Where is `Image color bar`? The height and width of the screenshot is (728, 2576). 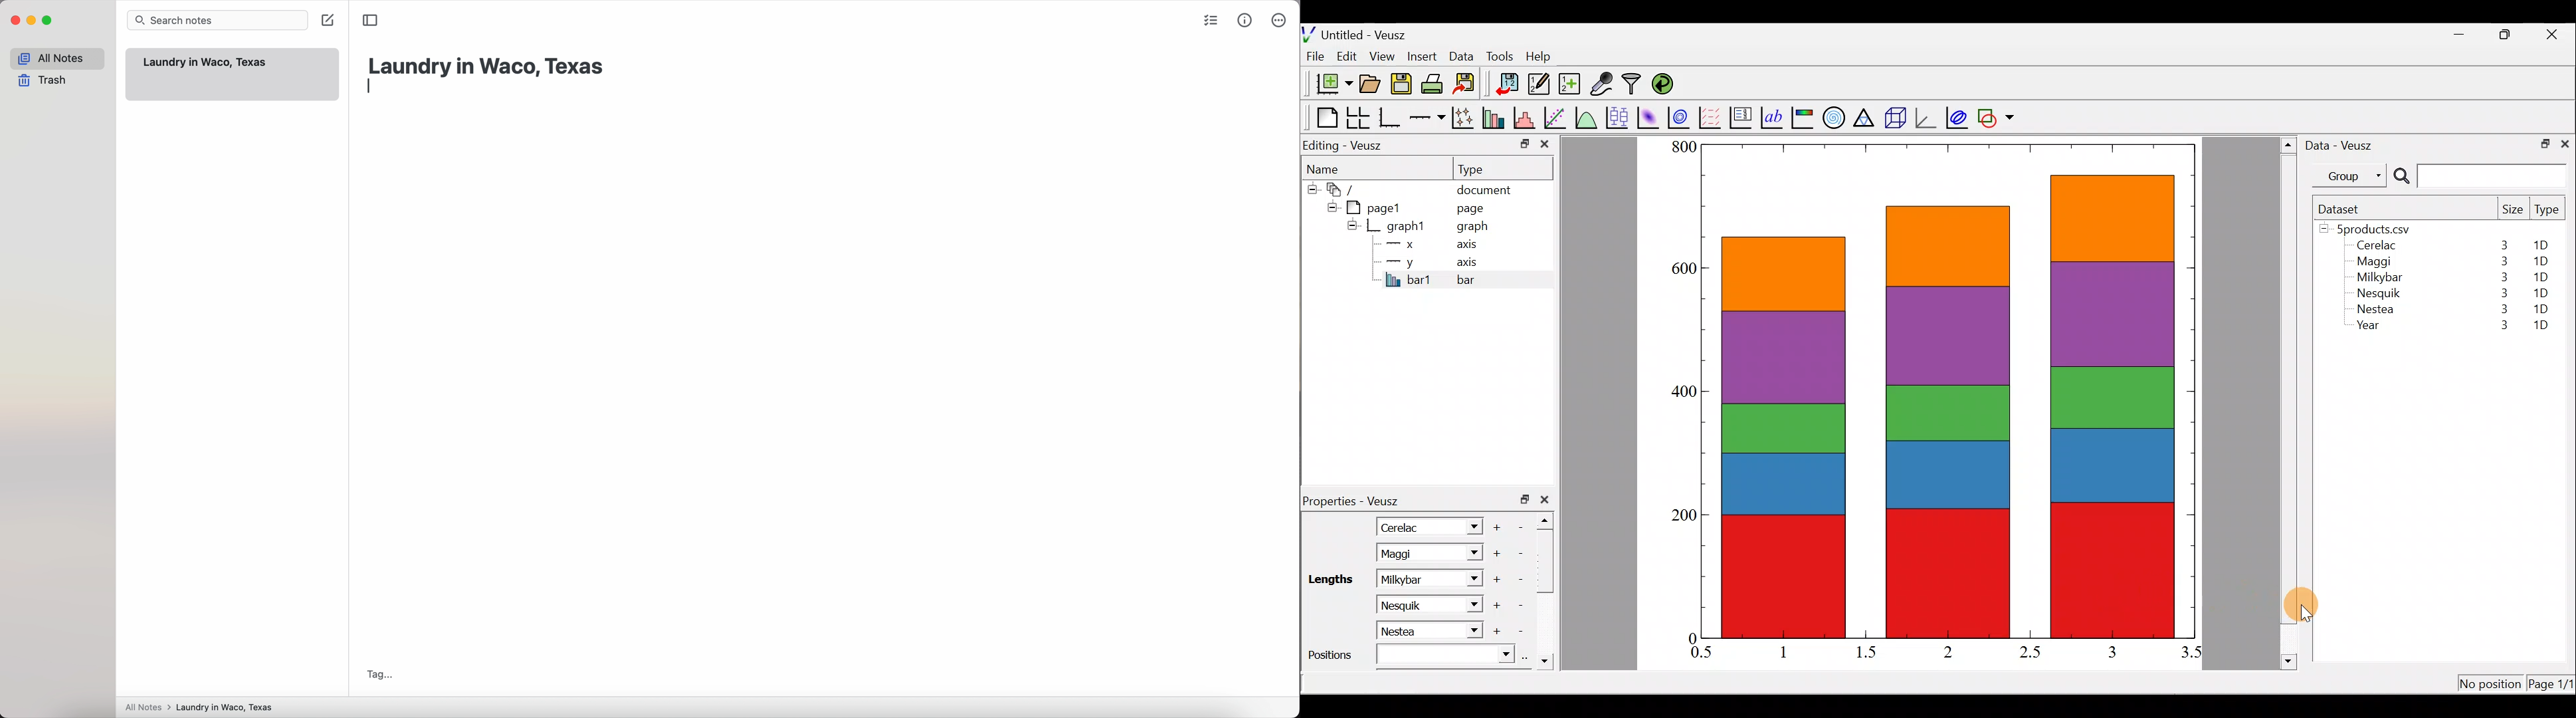
Image color bar is located at coordinates (1803, 117).